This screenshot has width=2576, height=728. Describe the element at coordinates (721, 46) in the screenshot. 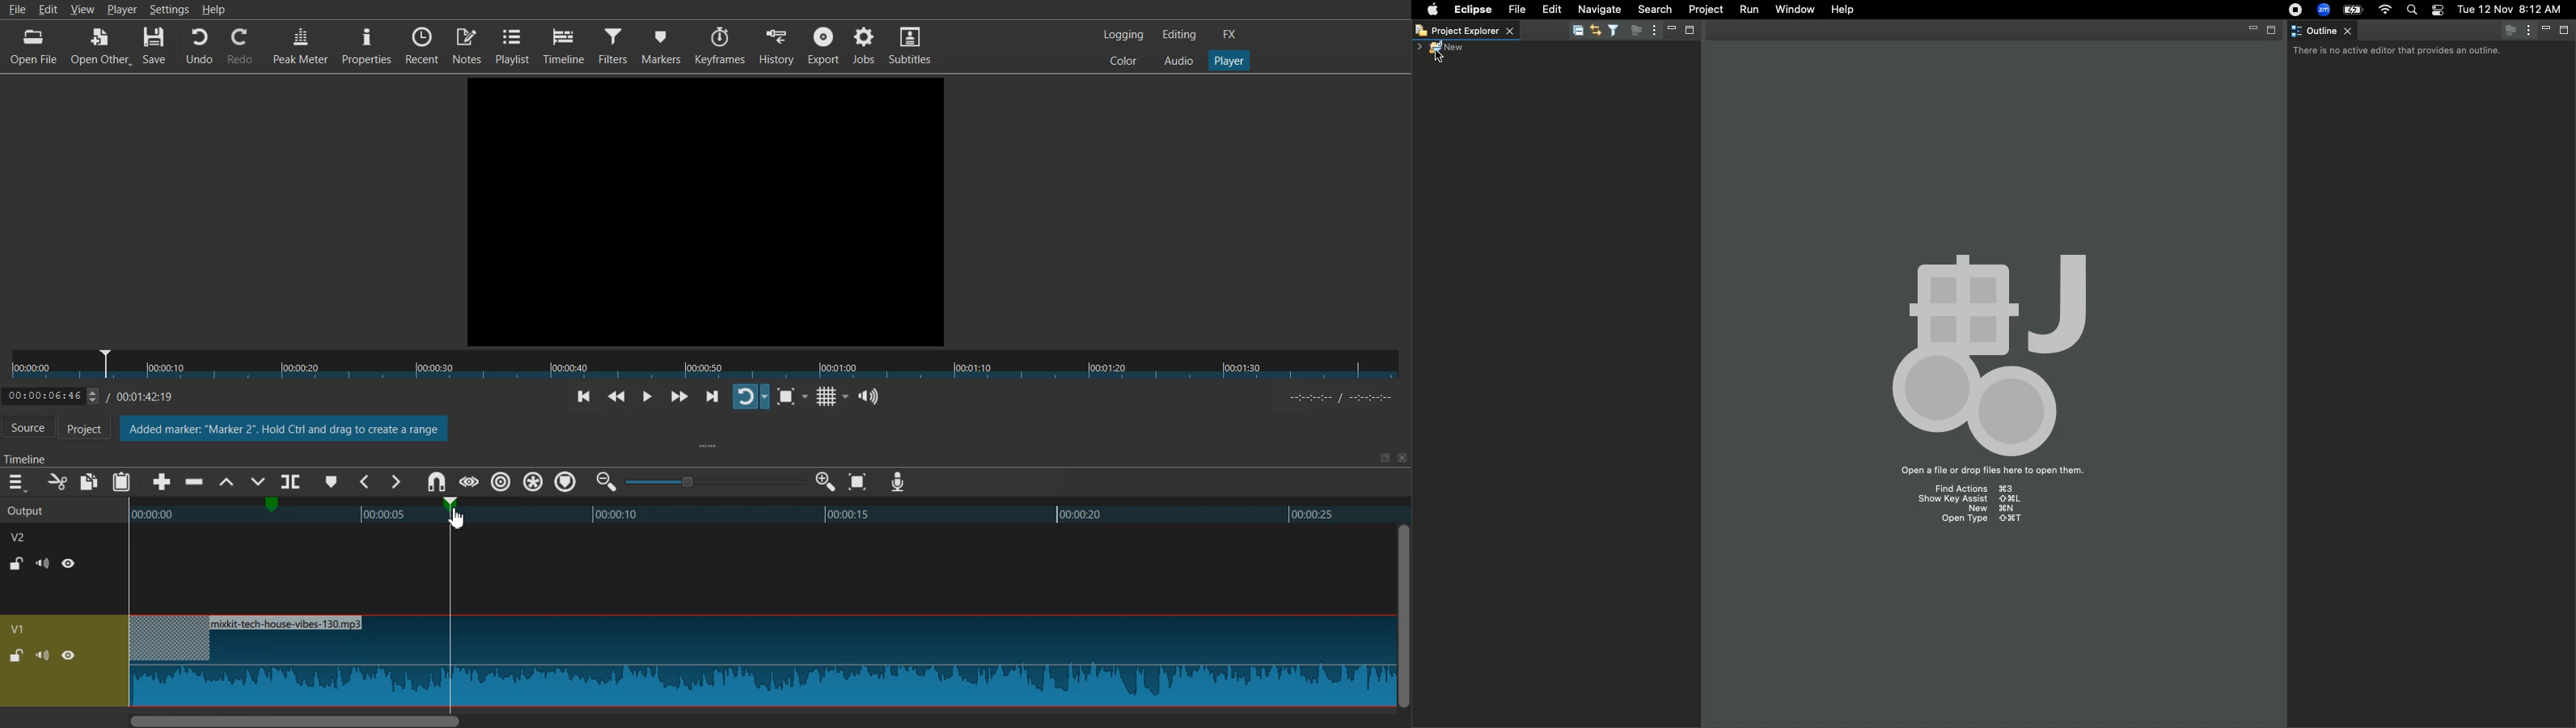

I see `Keyframes` at that location.